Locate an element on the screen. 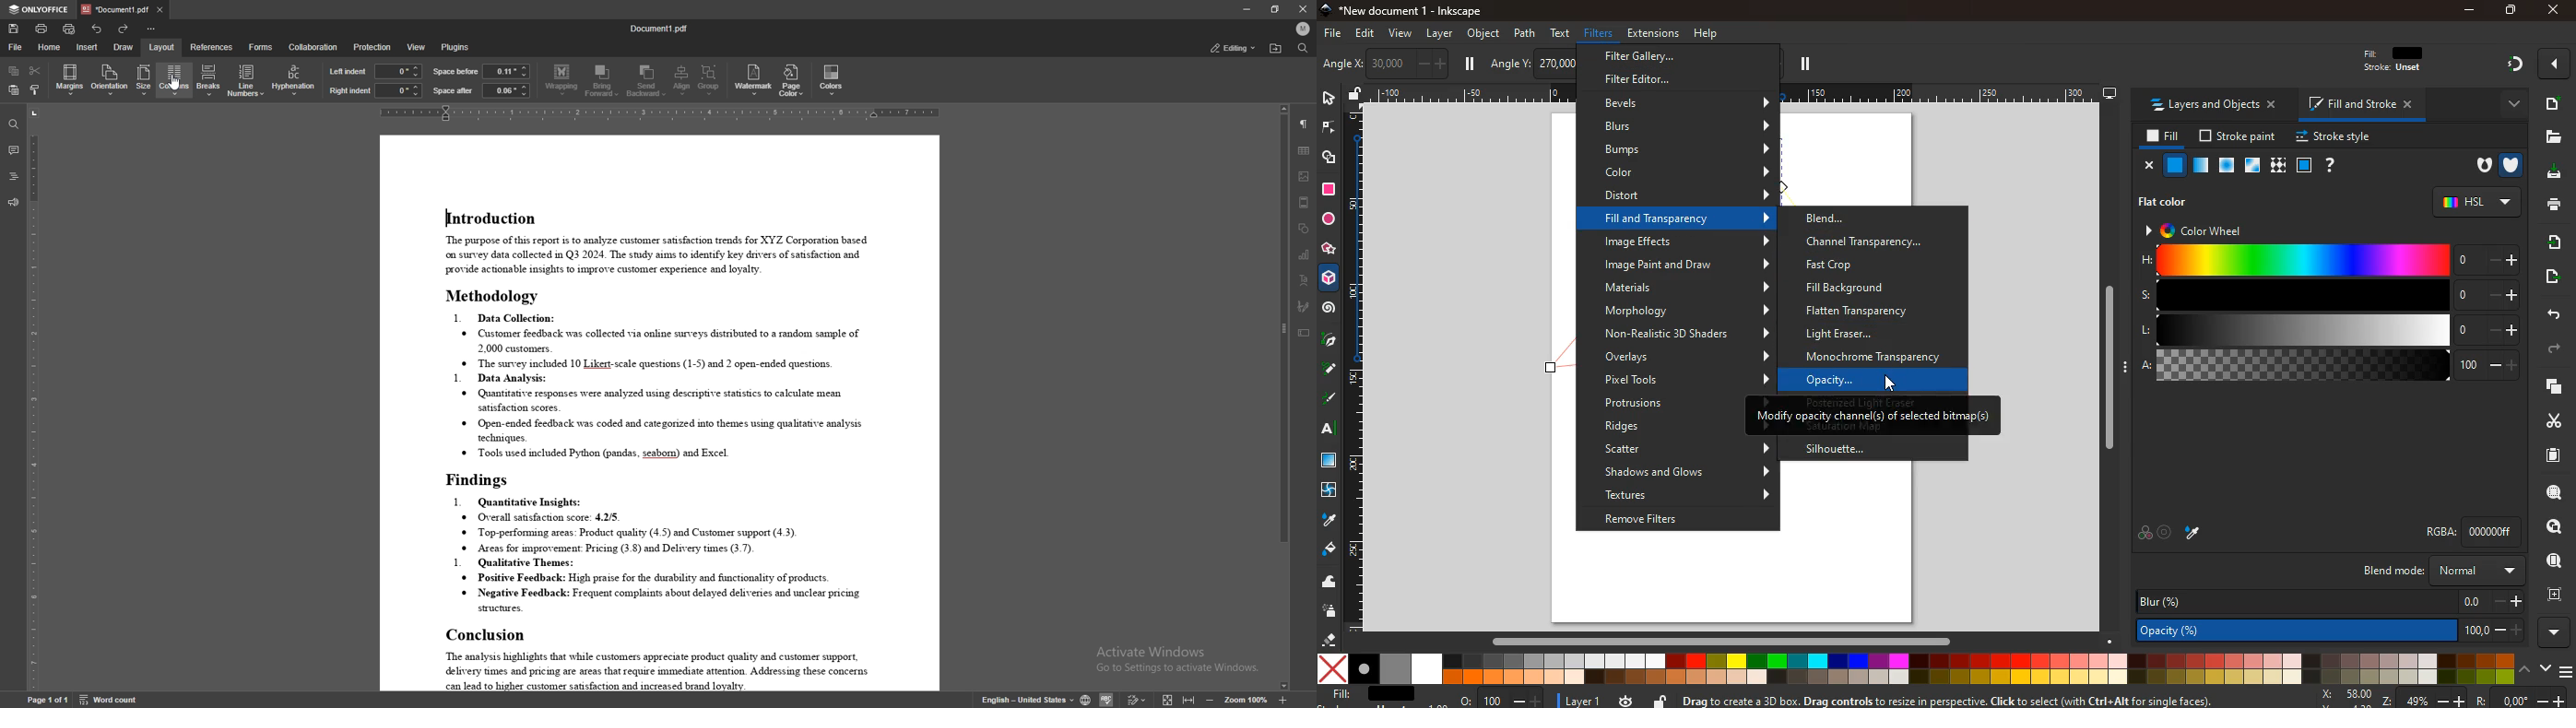 The width and height of the screenshot is (2576, 728). blurs is located at coordinates (1689, 126).